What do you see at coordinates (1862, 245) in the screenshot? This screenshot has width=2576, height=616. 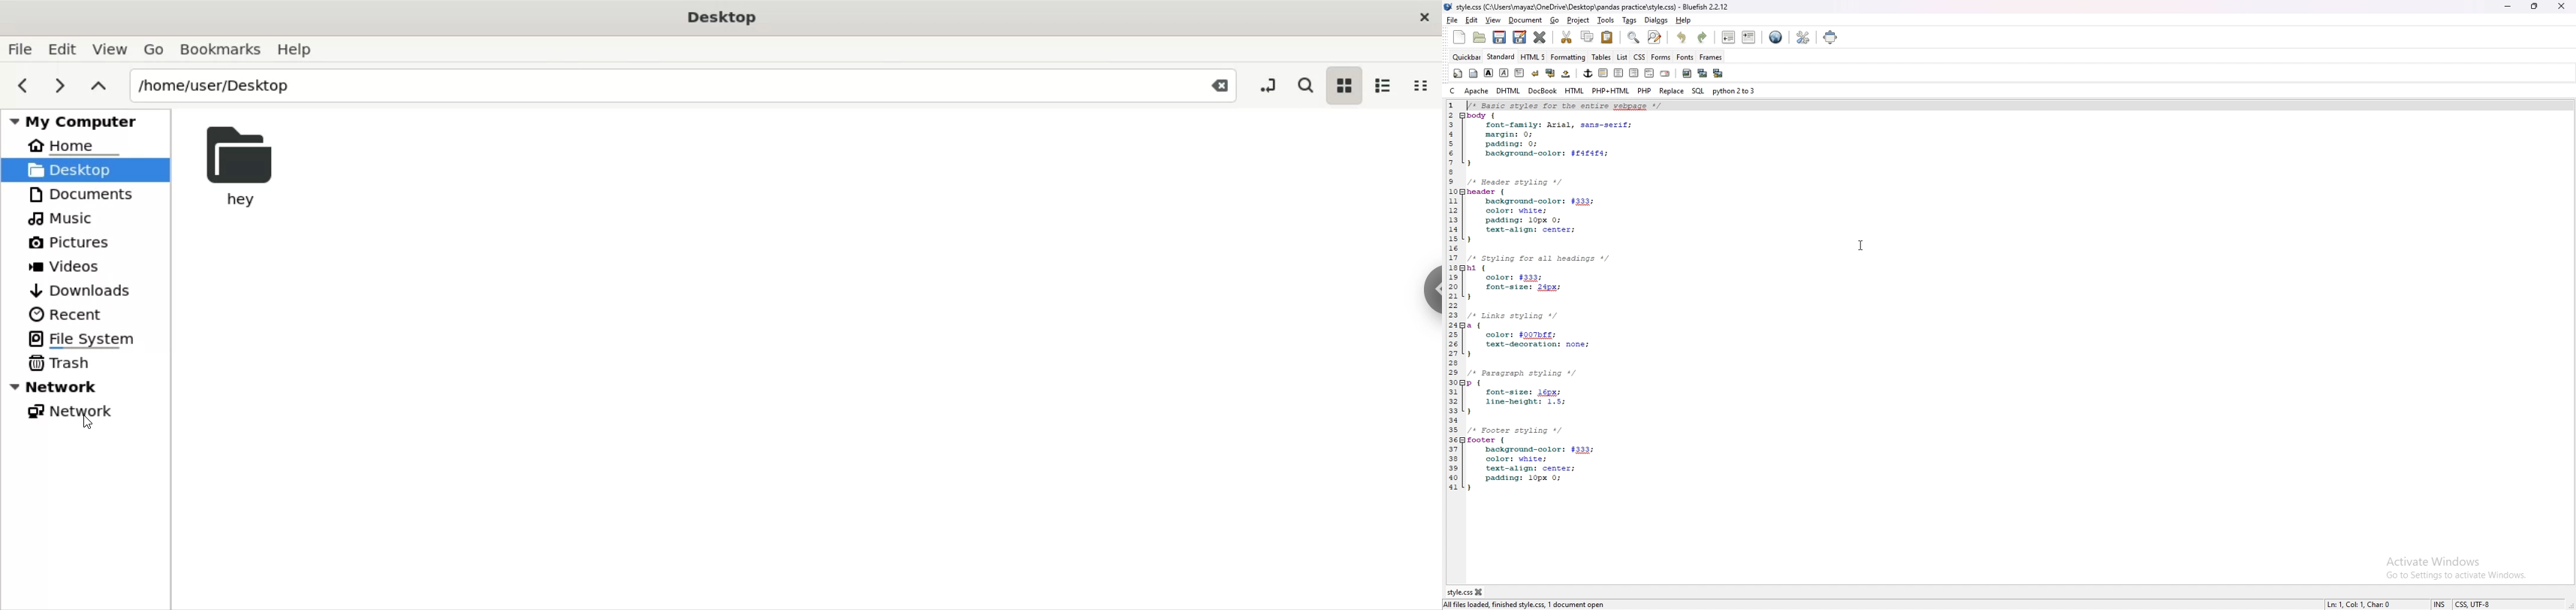 I see `cursor` at bounding box center [1862, 245].